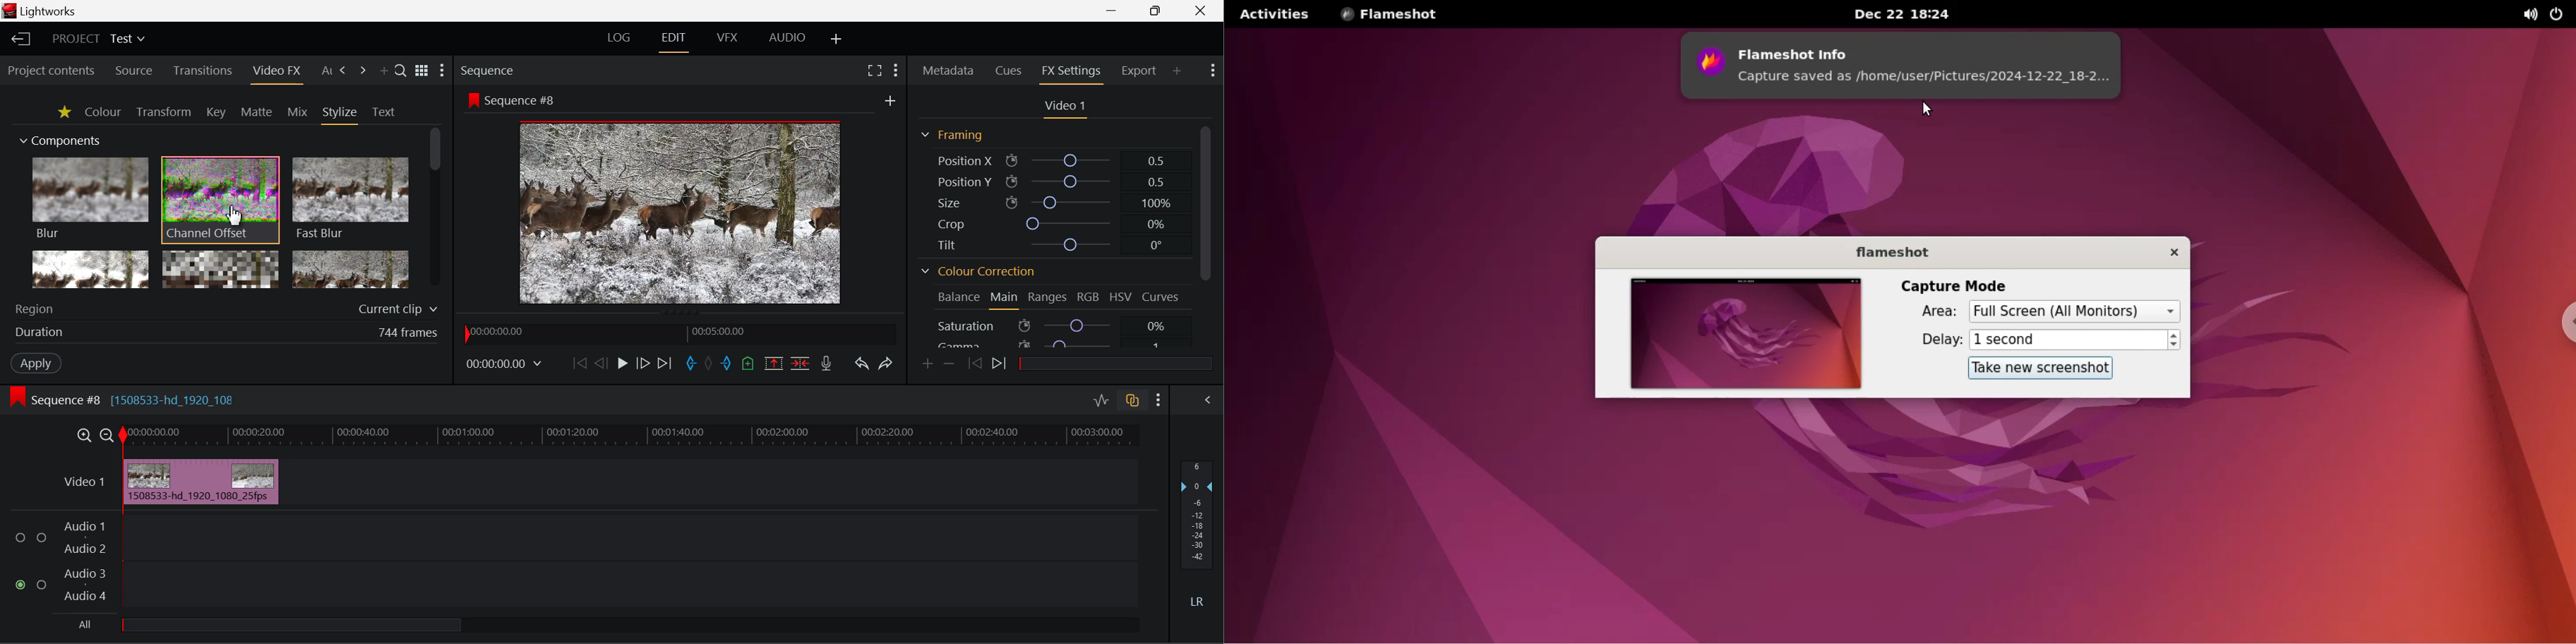  Describe the element at coordinates (235, 216) in the screenshot. I see `Cursor Position` at that location.